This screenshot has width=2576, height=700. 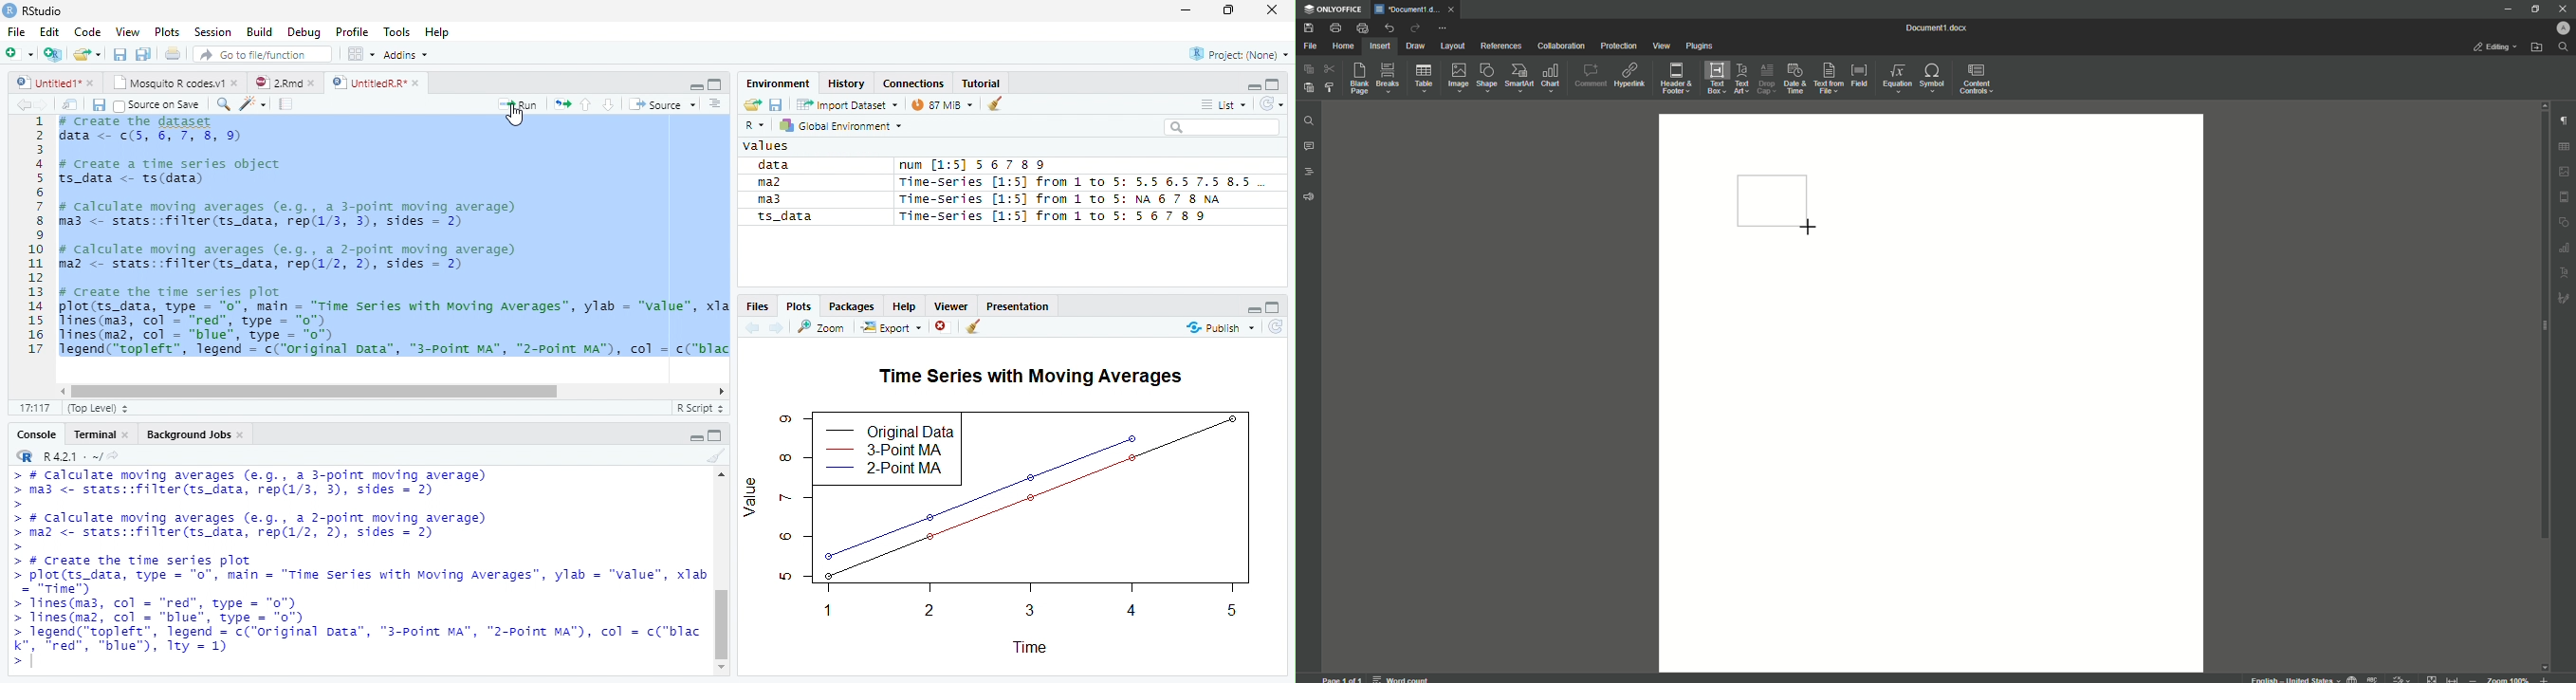 I want to click on close, so click(x=944, y=328).